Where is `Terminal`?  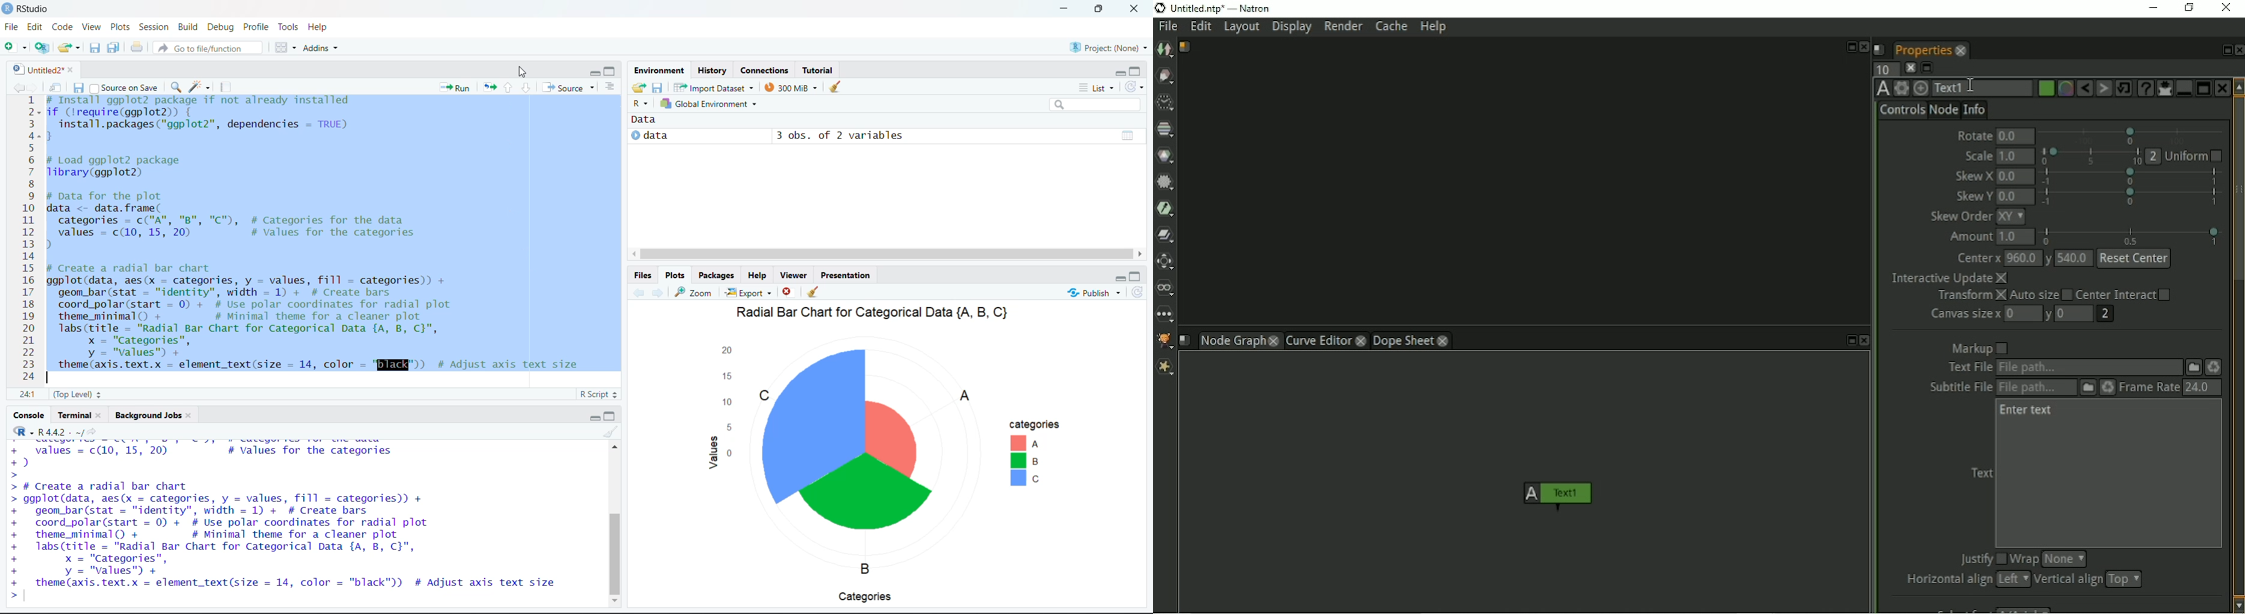
Terminal is located at coordinates (79, 416).